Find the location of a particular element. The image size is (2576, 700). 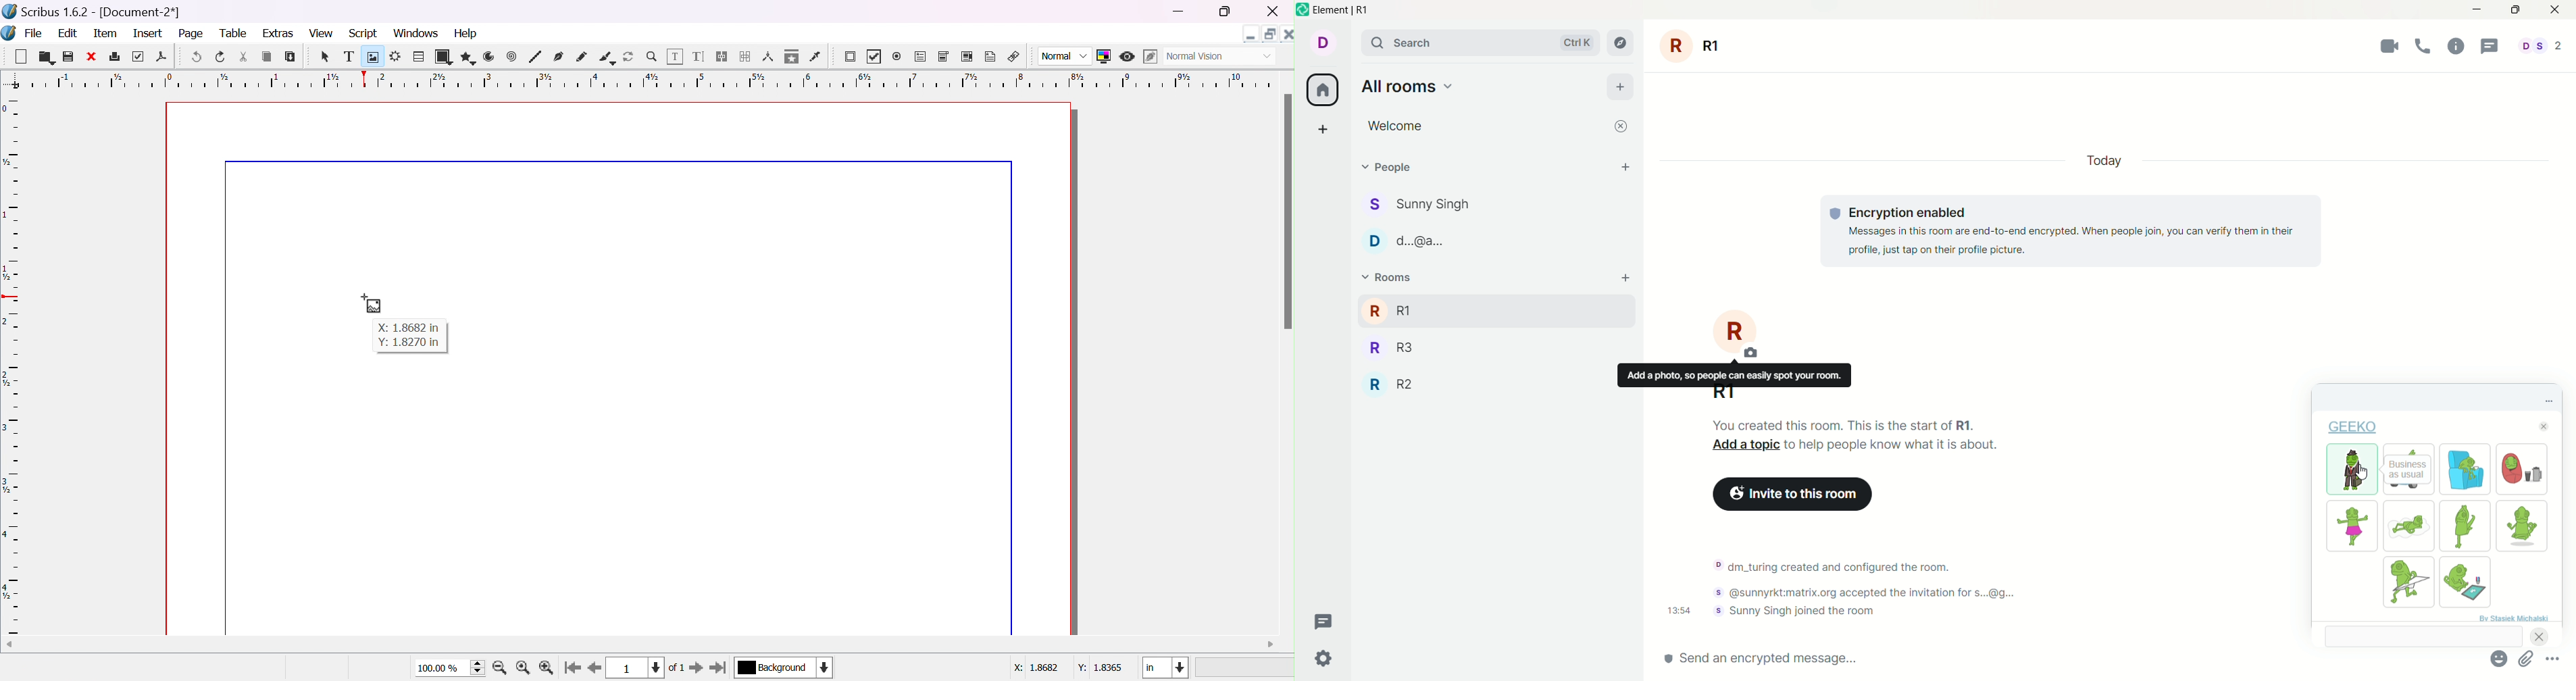

redo is located at coordinates (221, 57).